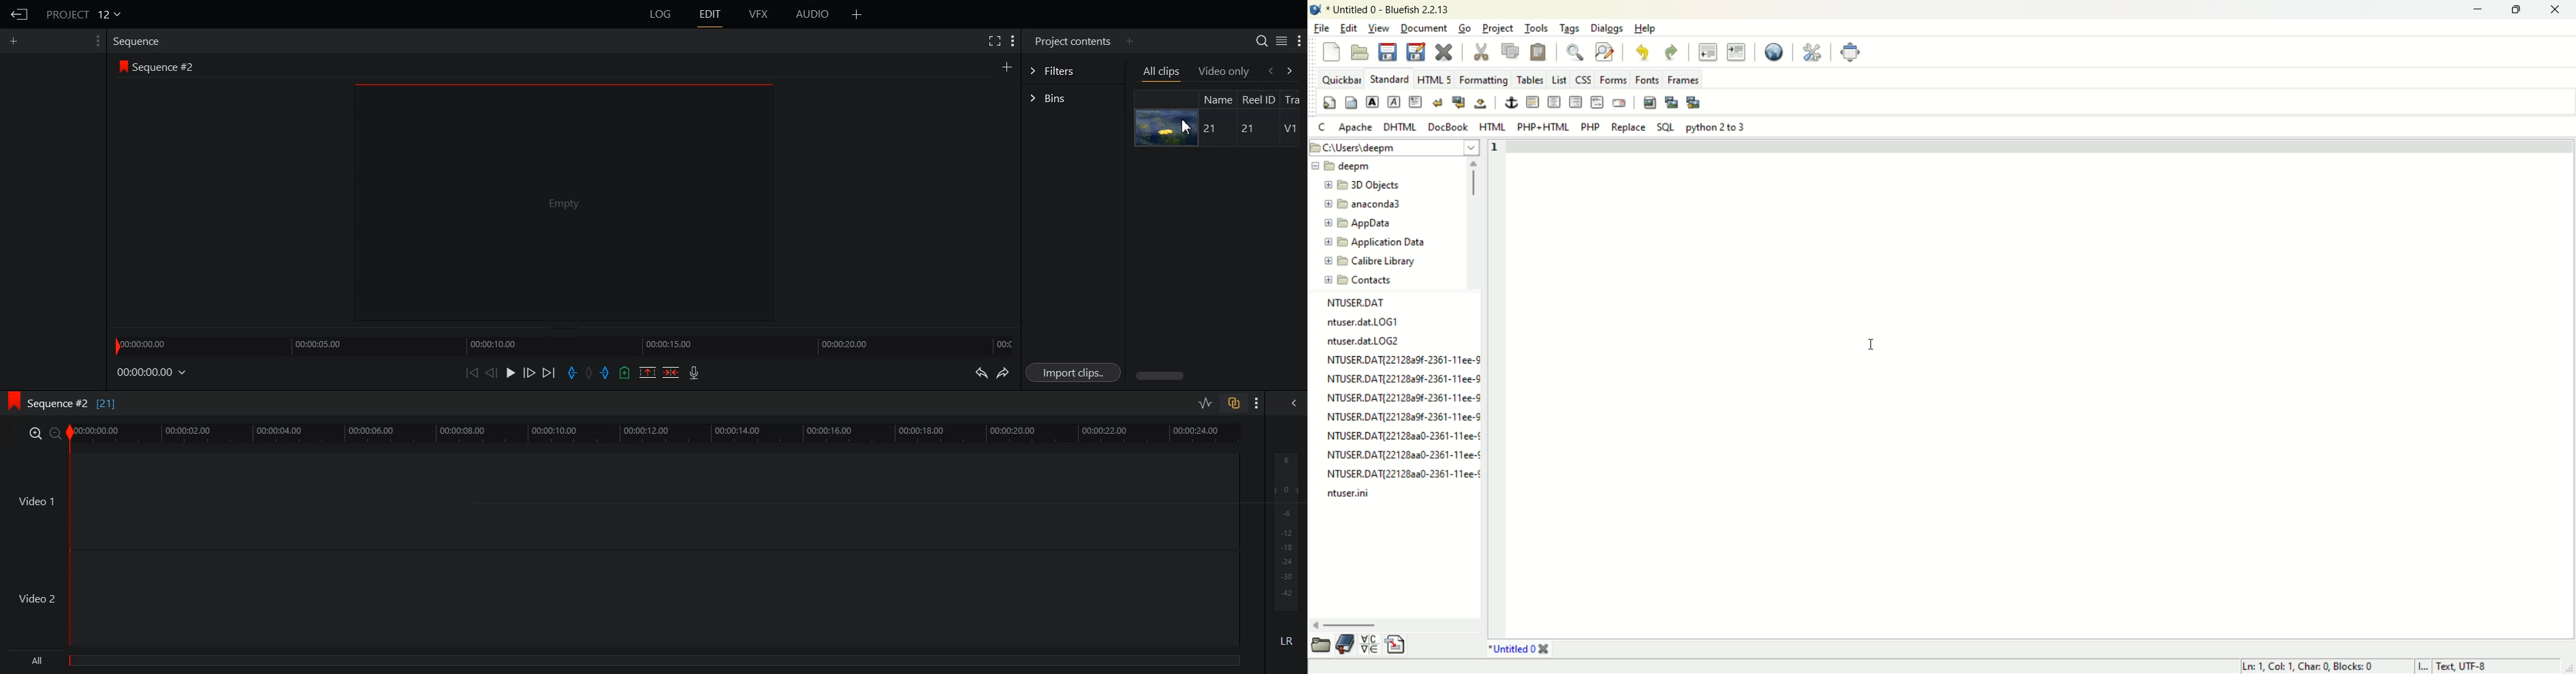 This screenshot has width=2576, height=700. What do you see at coordinates (1375, 241) in the screenshot?
I see `folder name` at bounding box center [1375, 241].